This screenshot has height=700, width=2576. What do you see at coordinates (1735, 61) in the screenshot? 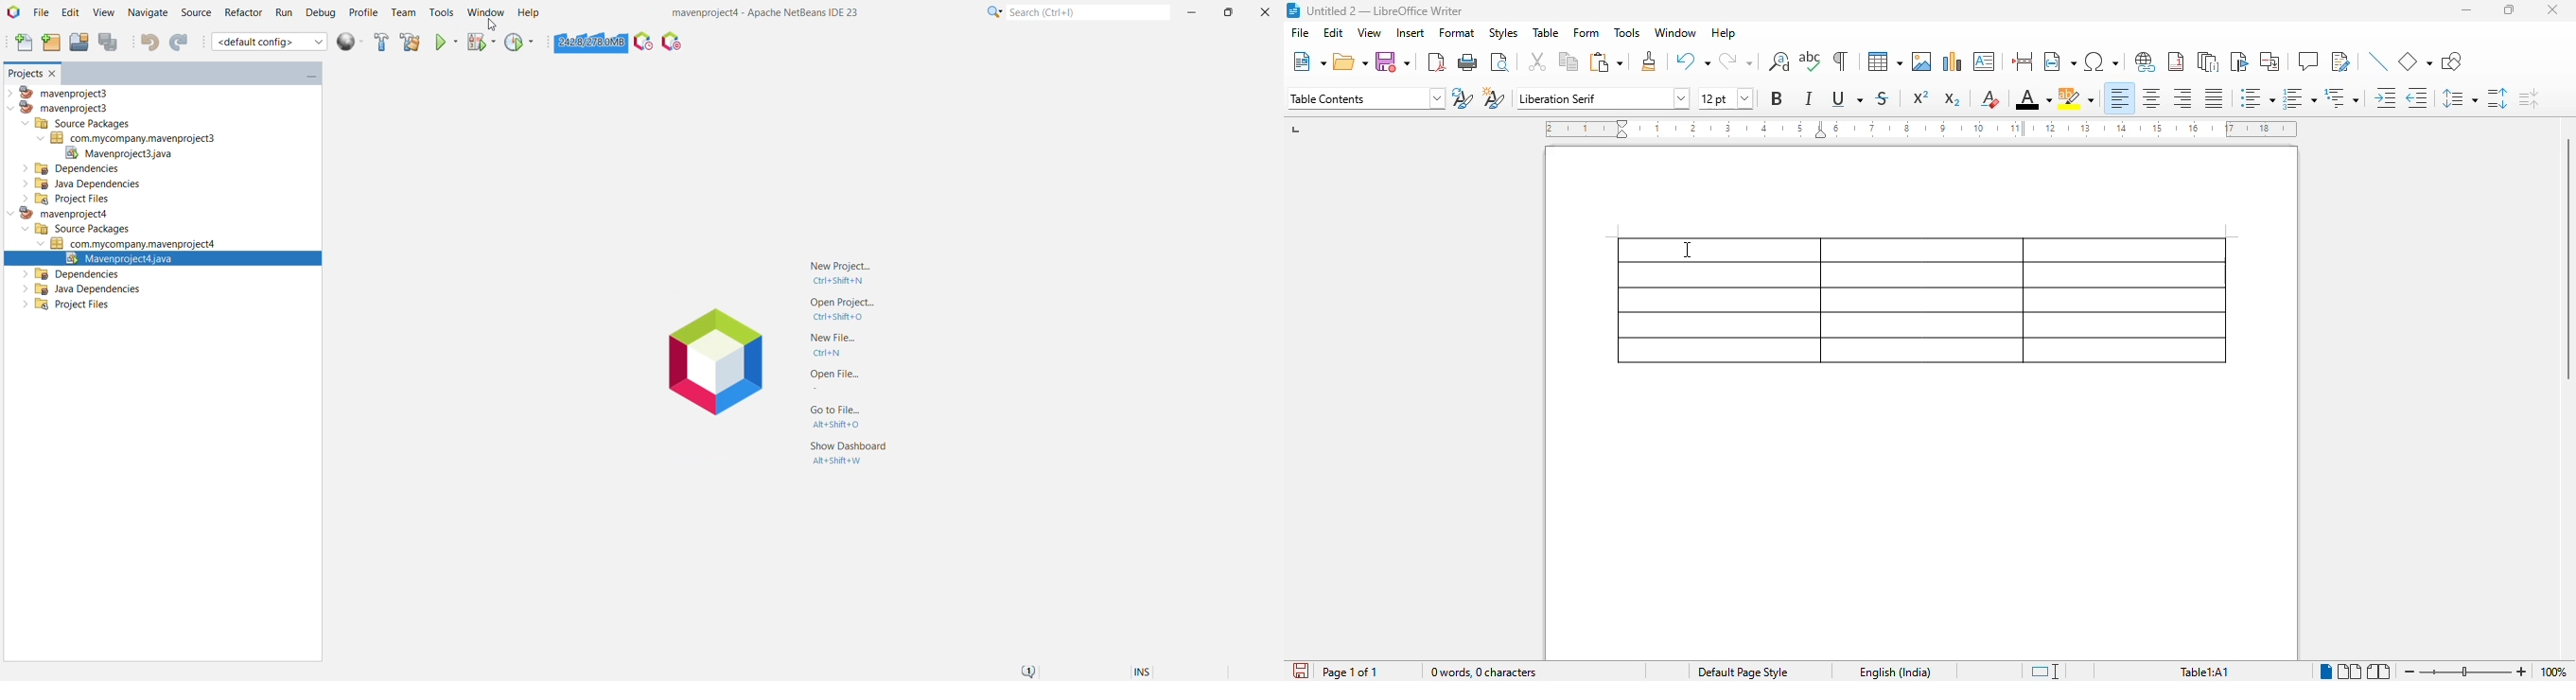
I see `redo` at bounding box center [1735, 61].